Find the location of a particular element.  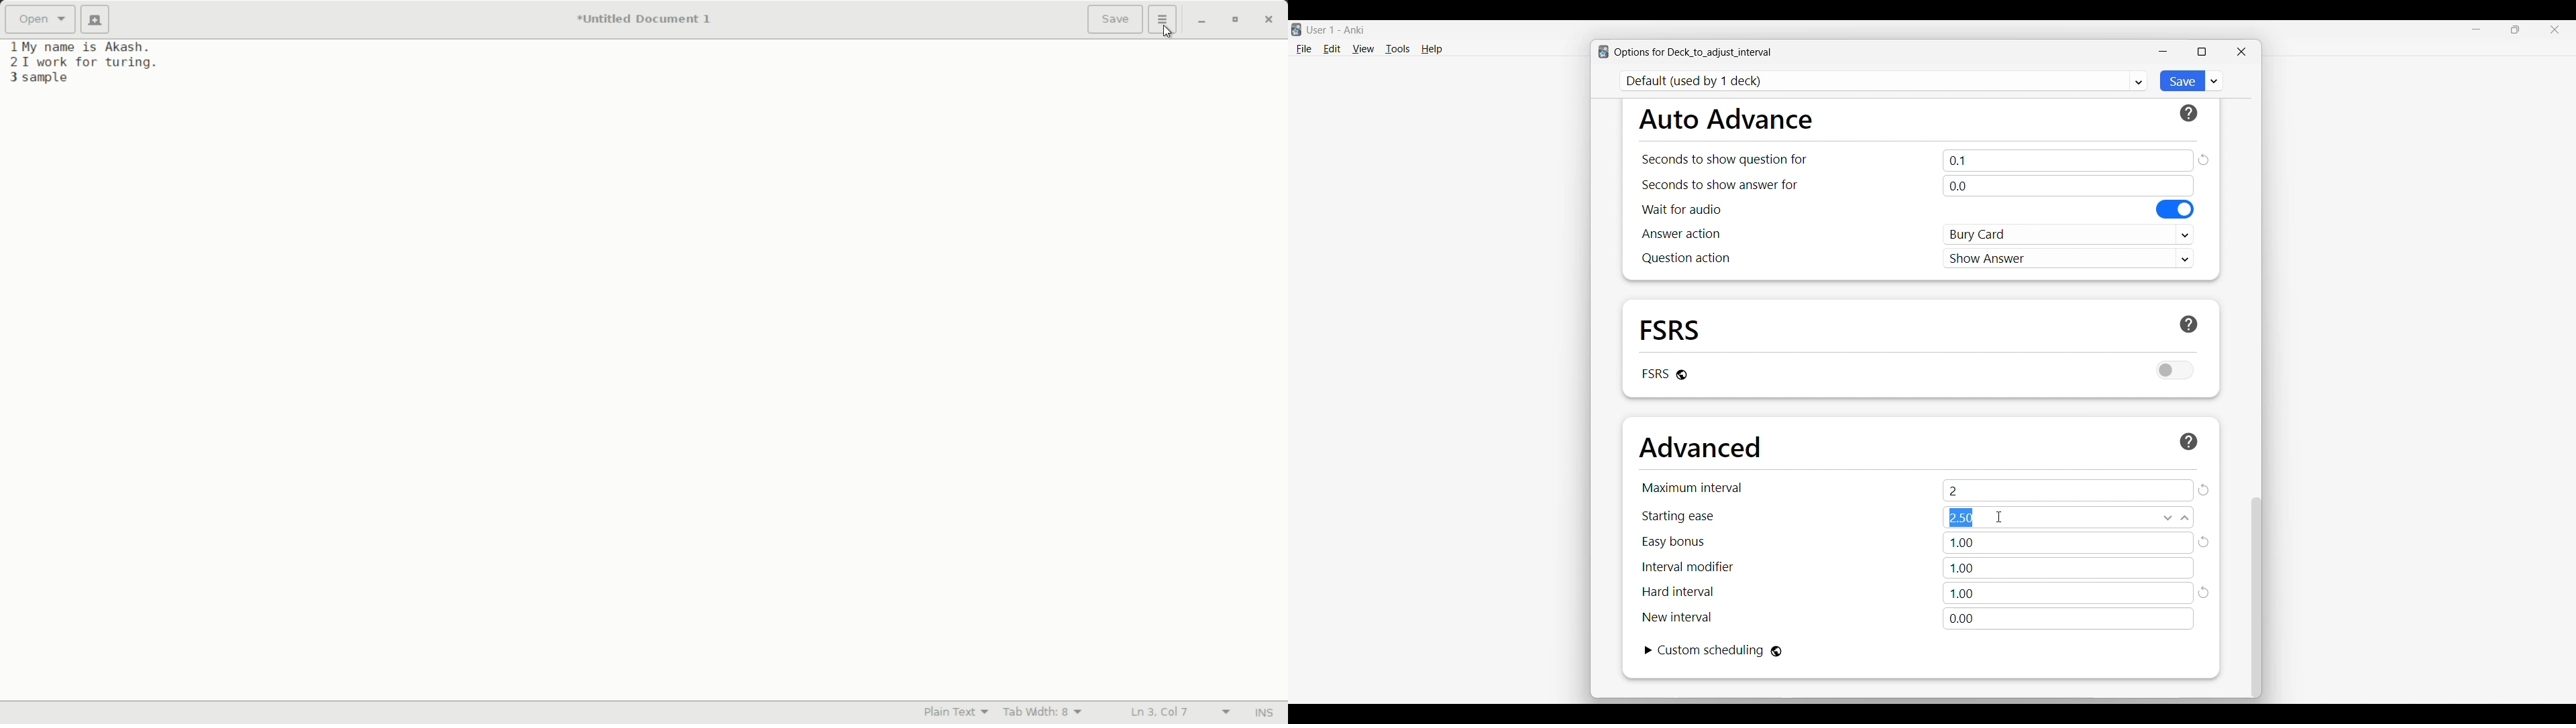

FSRS is located at coordinates (1670, 329).